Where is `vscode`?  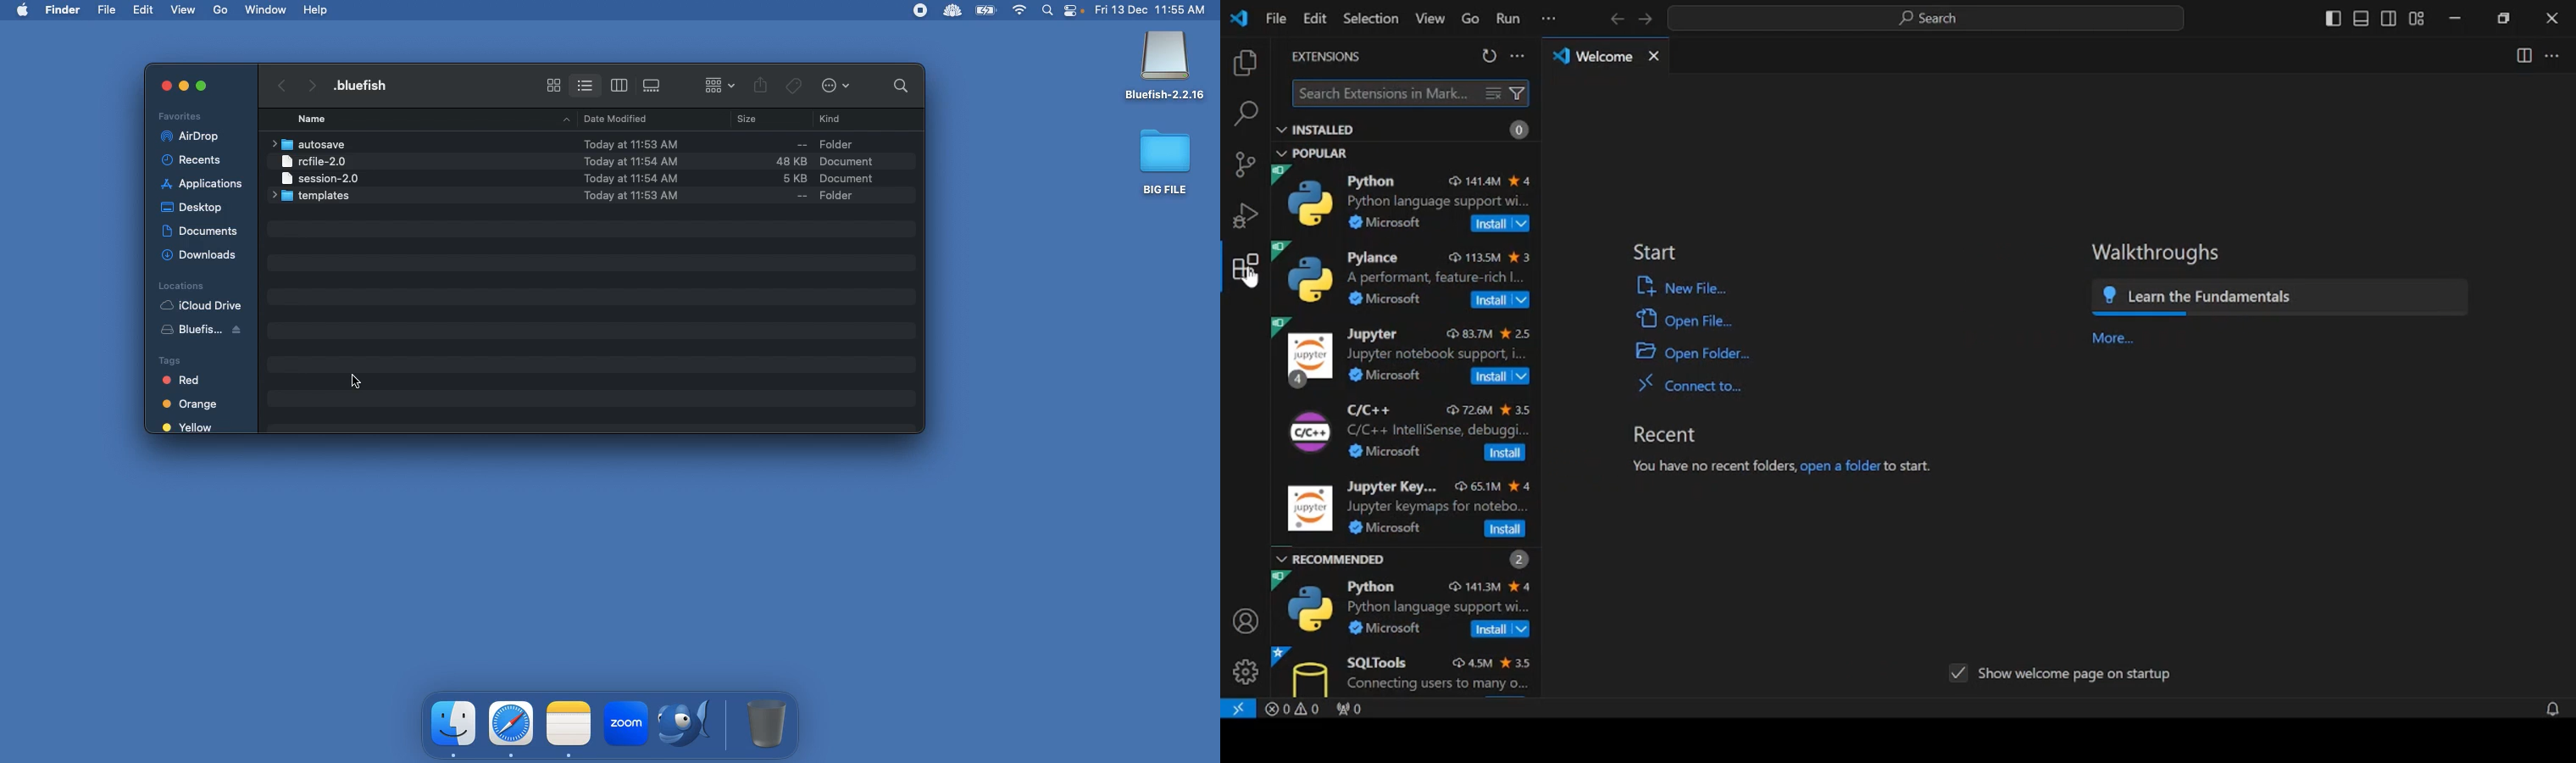 vscode is located at coordinates (1241, 19).